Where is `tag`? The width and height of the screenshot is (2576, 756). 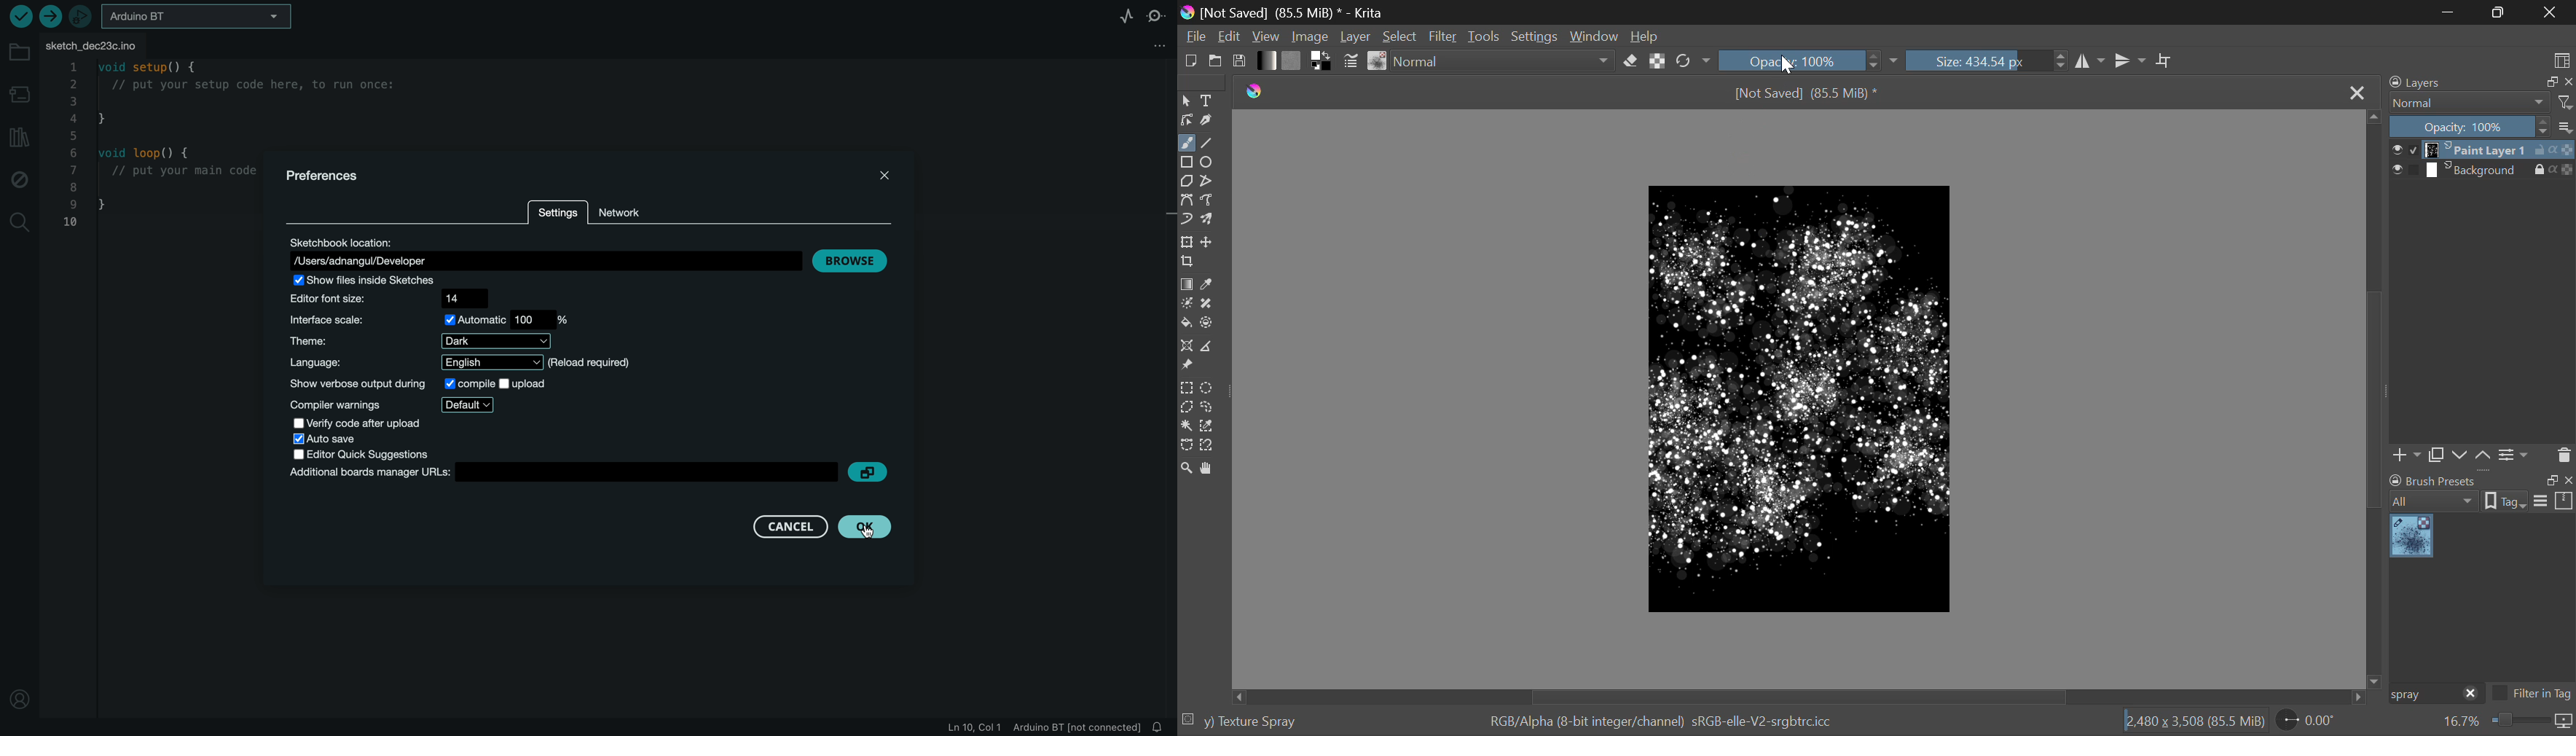 tag is located at coordinates (2505, 503).